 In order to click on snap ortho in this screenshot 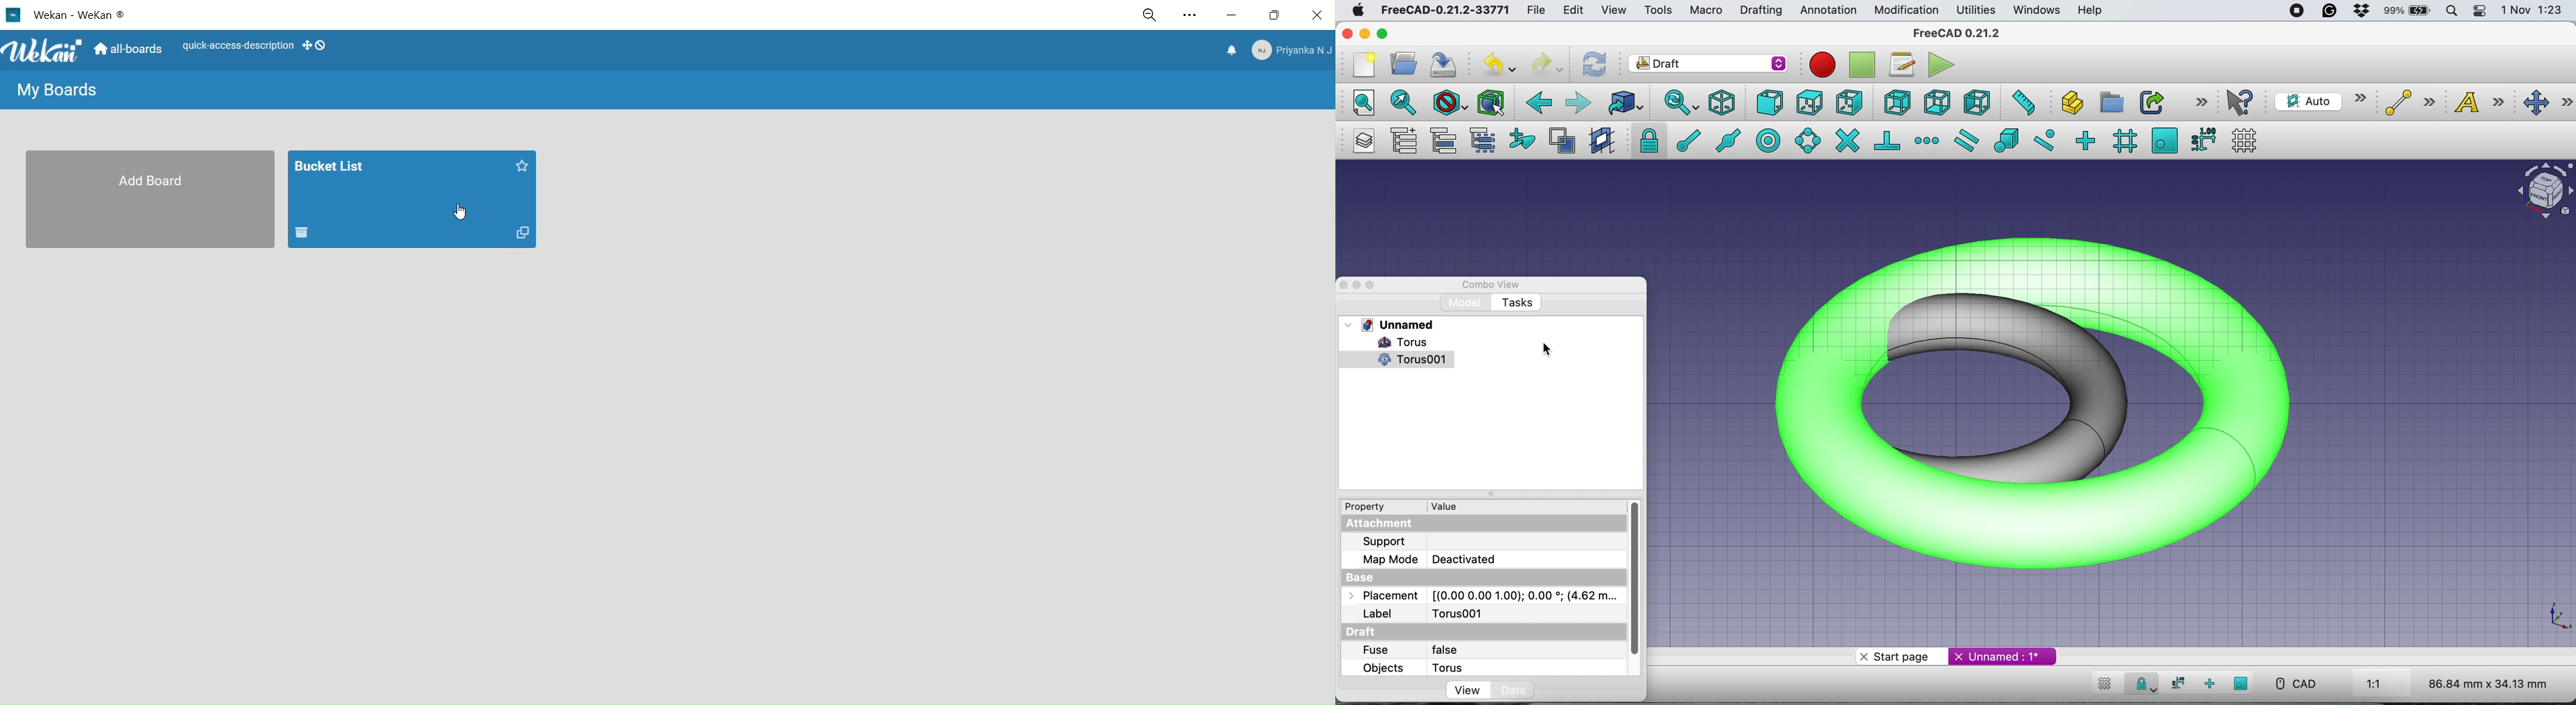, I will do `click(2088, 140)`.